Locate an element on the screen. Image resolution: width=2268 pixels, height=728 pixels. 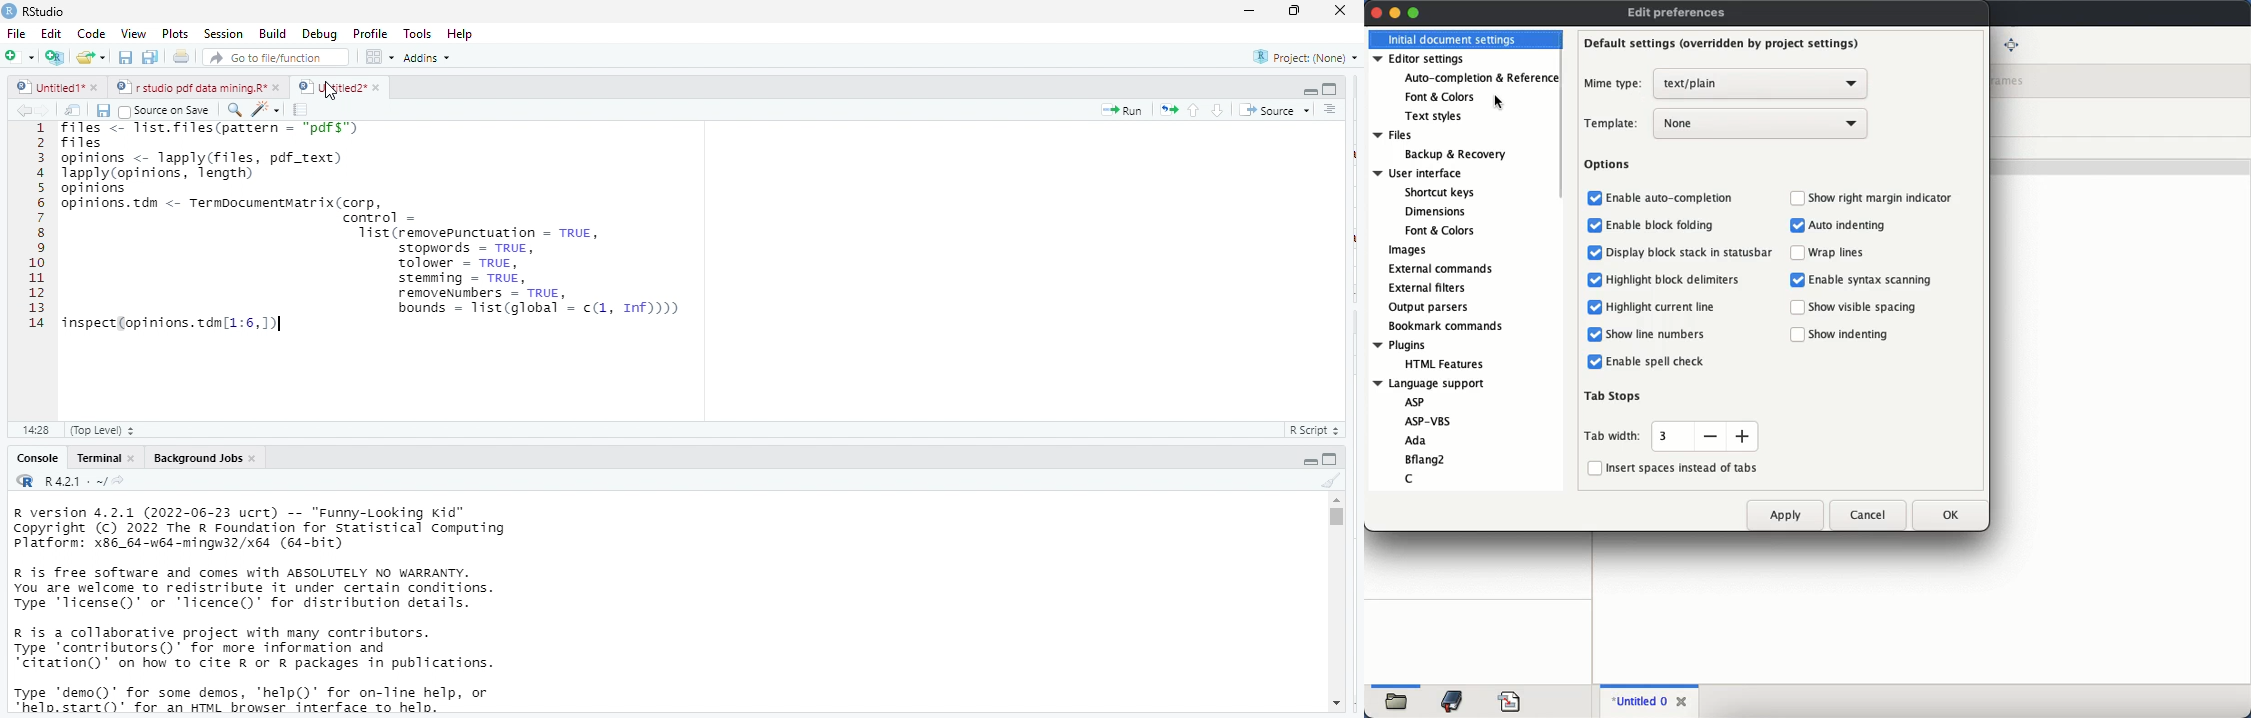
plugins is located at coordinates (1401, 345).